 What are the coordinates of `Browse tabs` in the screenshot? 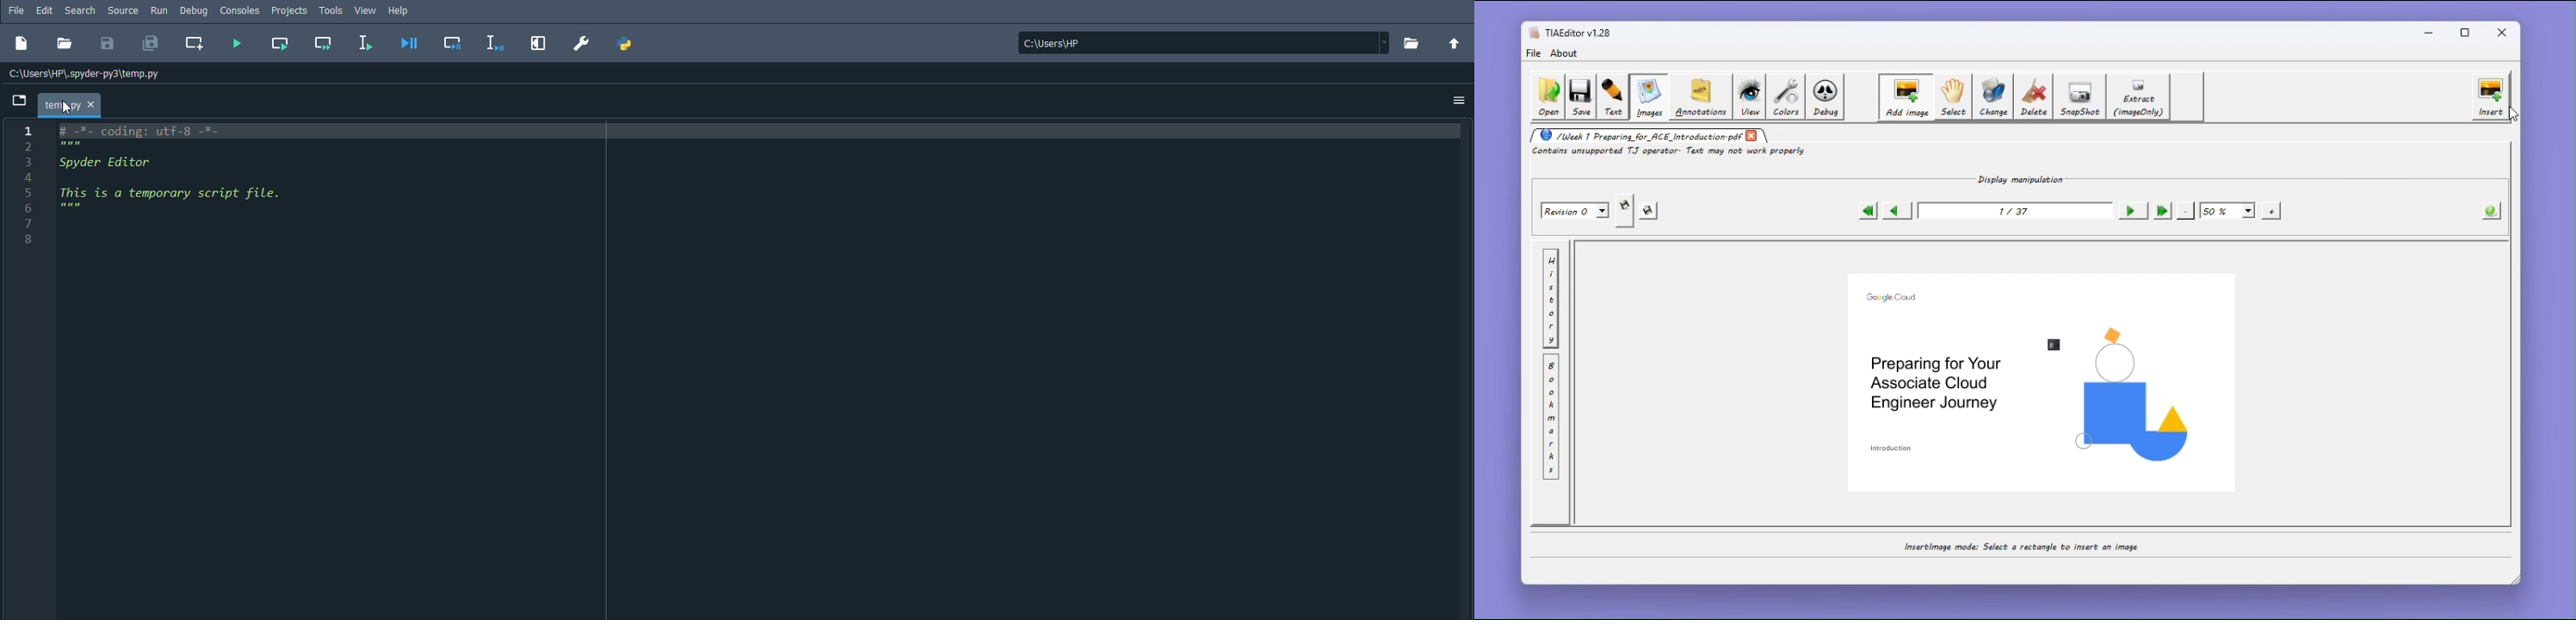 It's located at (19, 101).